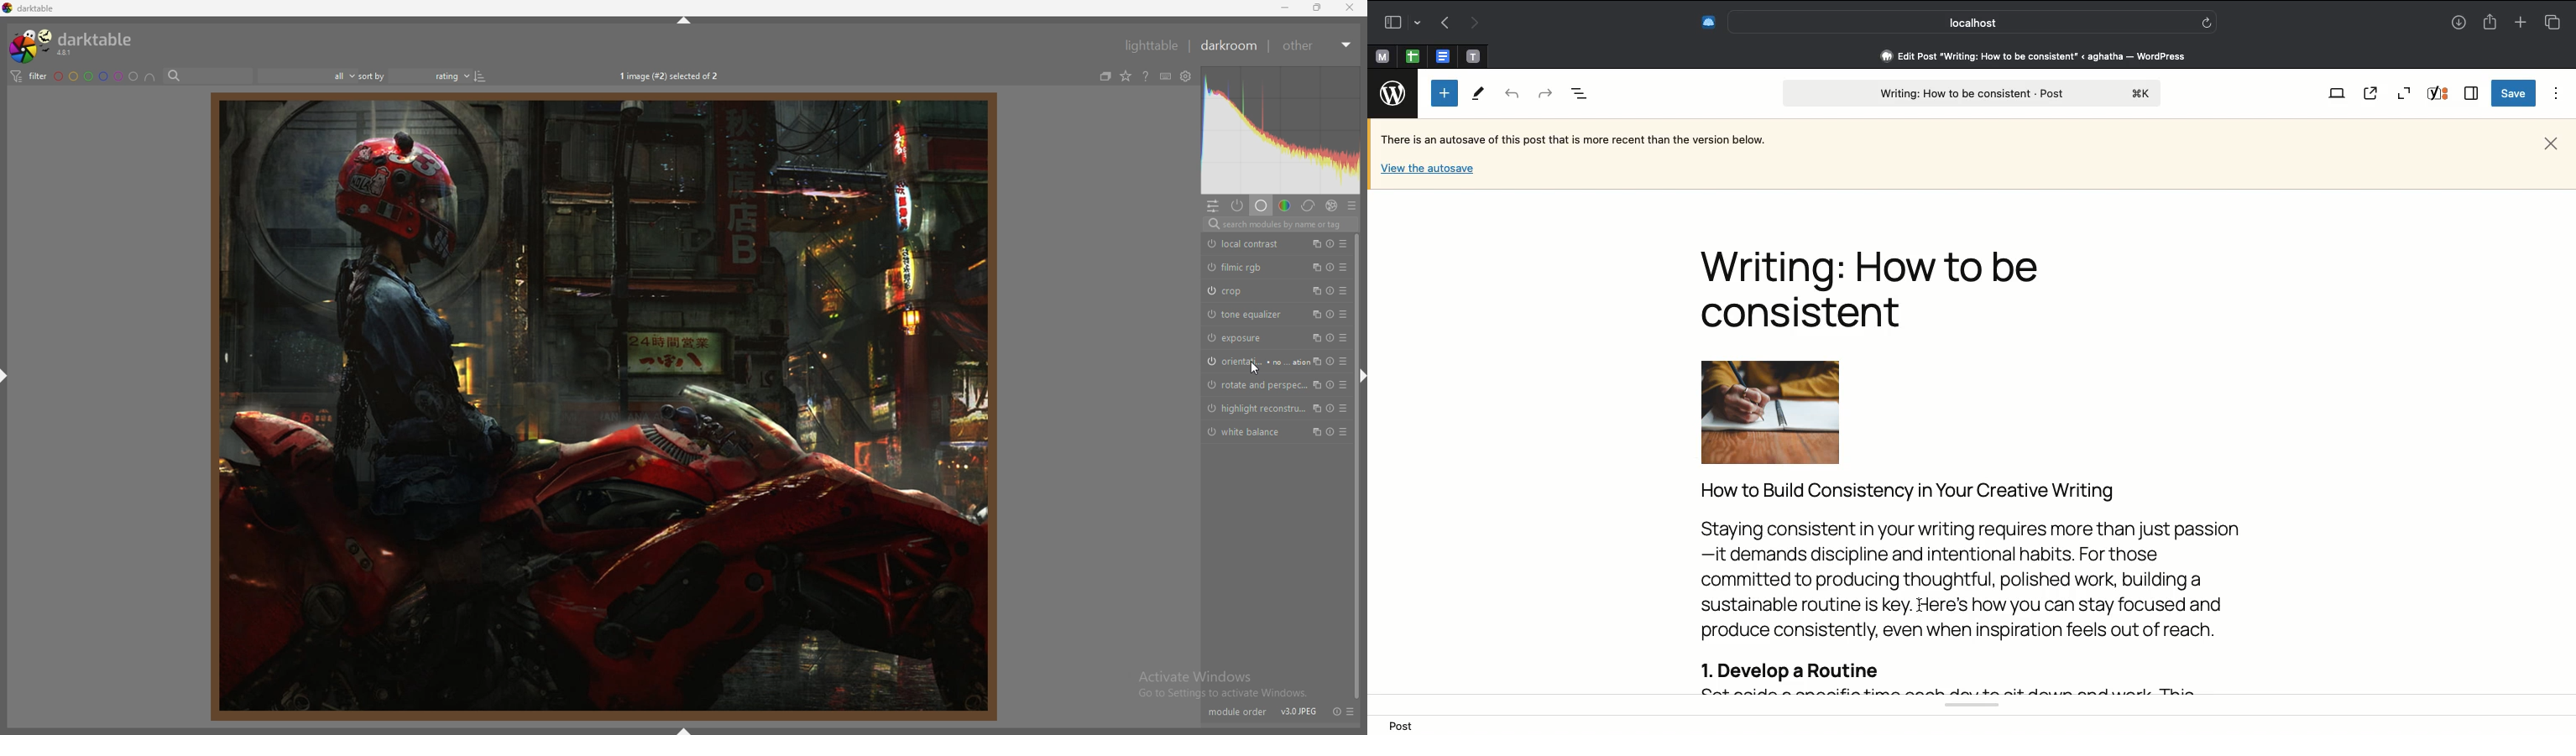  What do you see at coordinates (1334, 711) in the screenshot?
I see `reset` at bounding box center [1334, 711].